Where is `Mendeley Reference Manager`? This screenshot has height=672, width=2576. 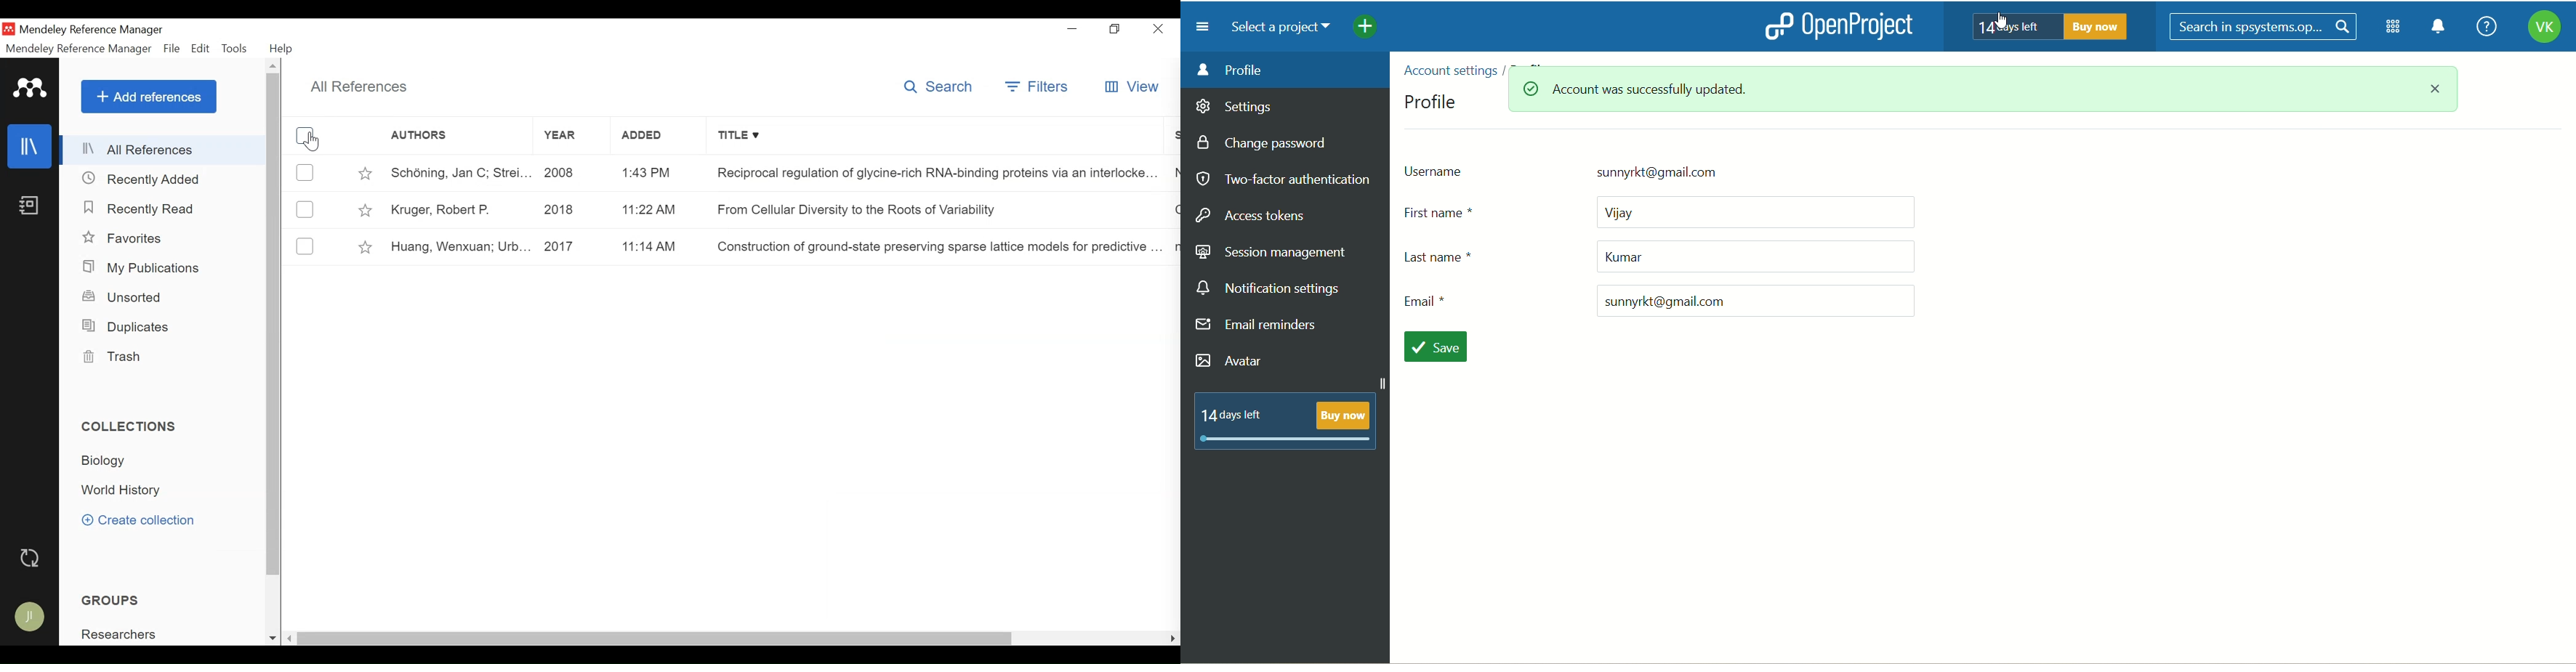
Mendeley Reference Manager is located at coordinates (92, 30).